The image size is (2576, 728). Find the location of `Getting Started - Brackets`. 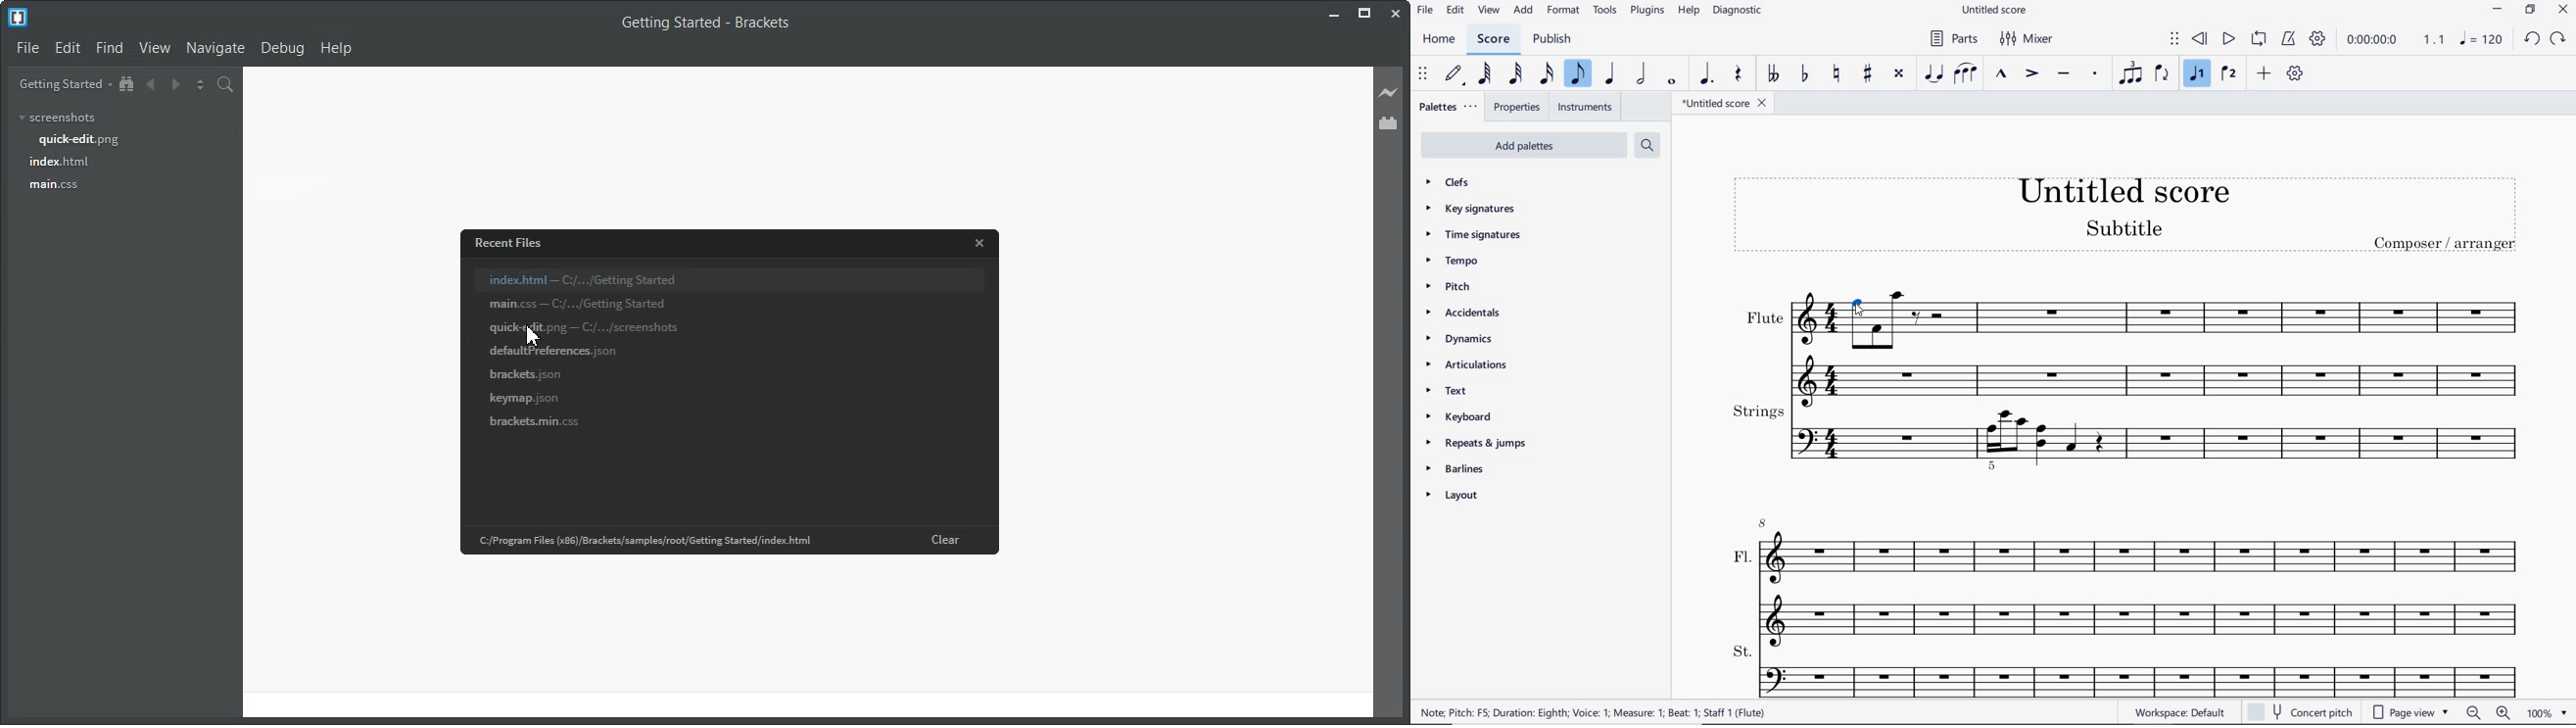

Getting Started - Brackets is located at coordinates (706, 24).